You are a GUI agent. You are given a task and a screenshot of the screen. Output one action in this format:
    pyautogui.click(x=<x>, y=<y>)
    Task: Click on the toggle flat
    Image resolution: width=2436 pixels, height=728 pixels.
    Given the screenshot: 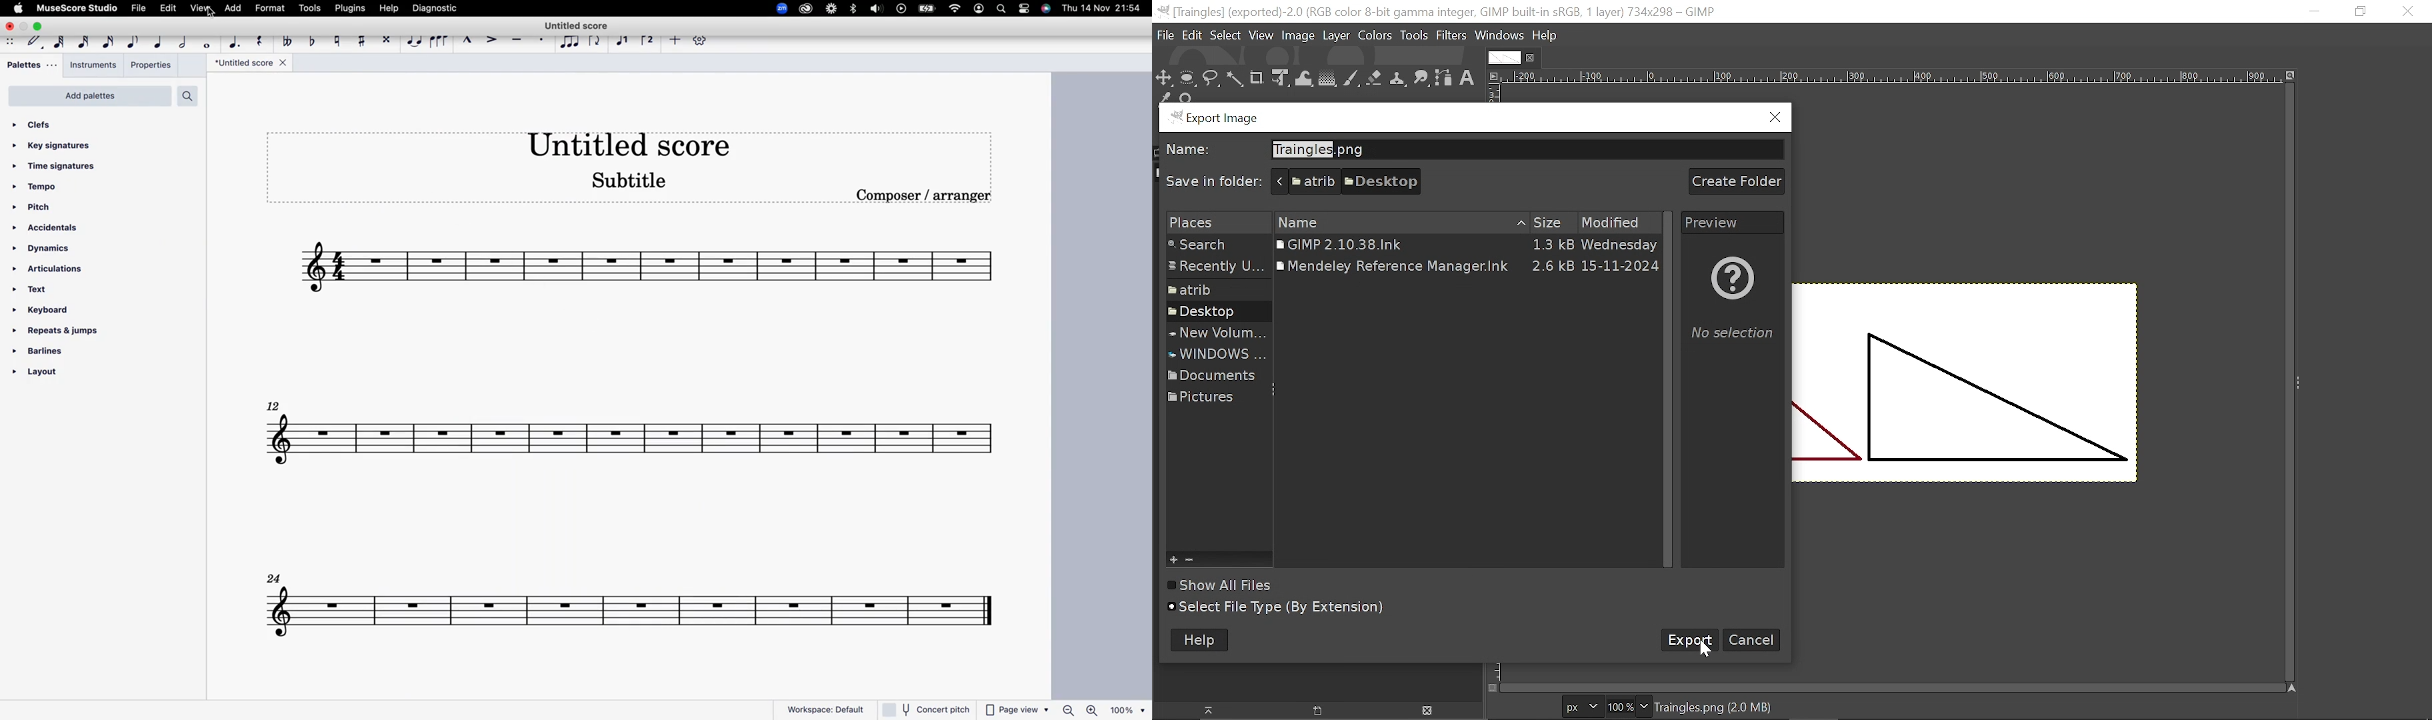 What is the action you would take?
    pyautogui.click(x=309, y=43)
    